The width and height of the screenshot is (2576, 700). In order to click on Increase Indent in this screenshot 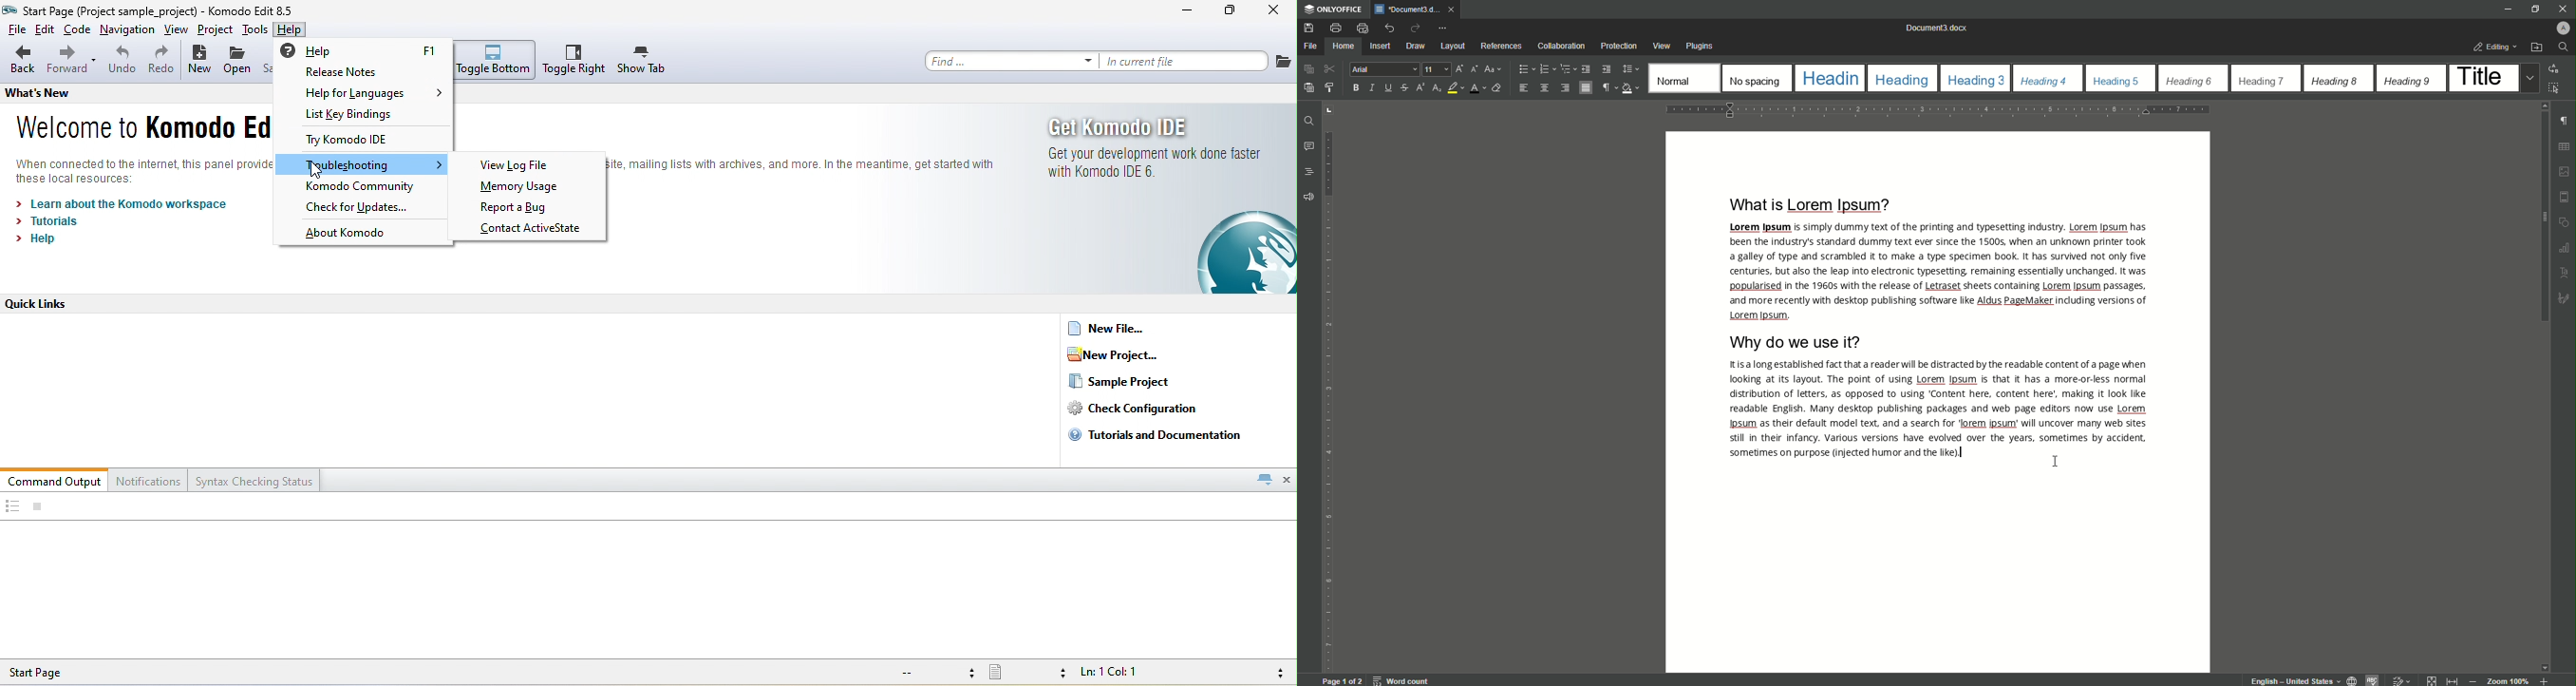, I will do `click(1608, 69)`.